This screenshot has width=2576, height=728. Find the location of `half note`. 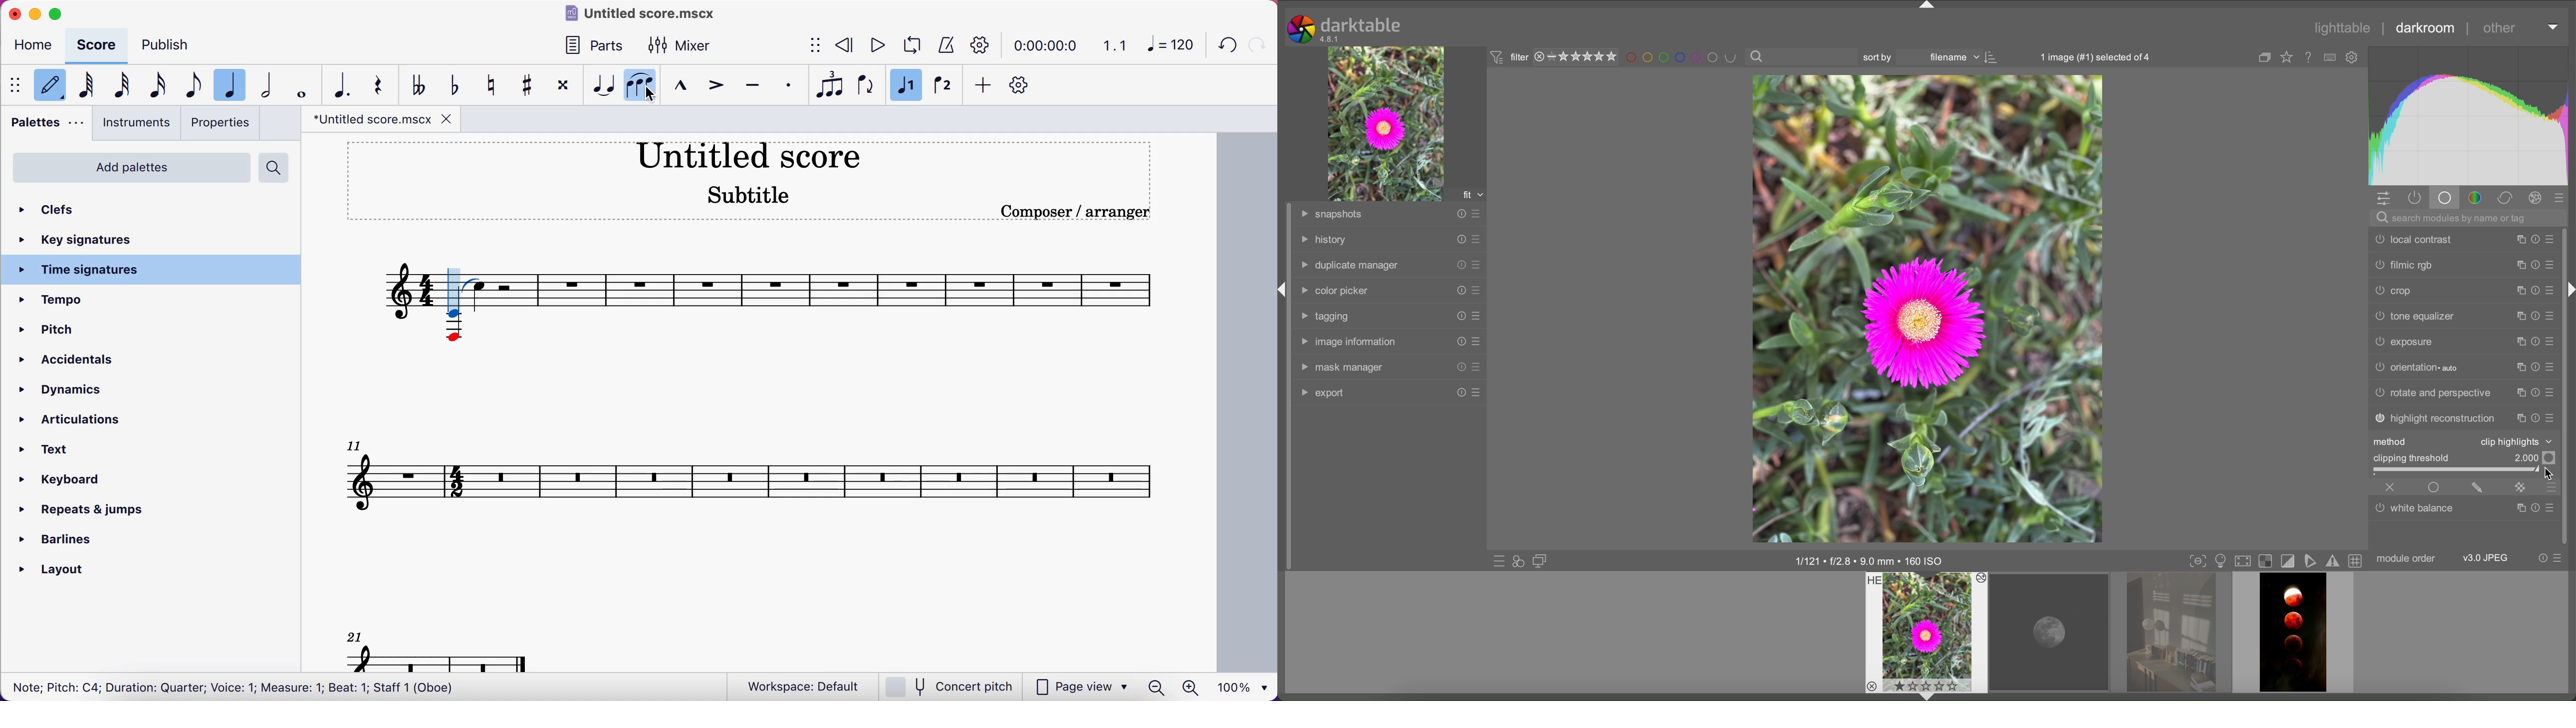

half note is located at coordinates (269, 83).